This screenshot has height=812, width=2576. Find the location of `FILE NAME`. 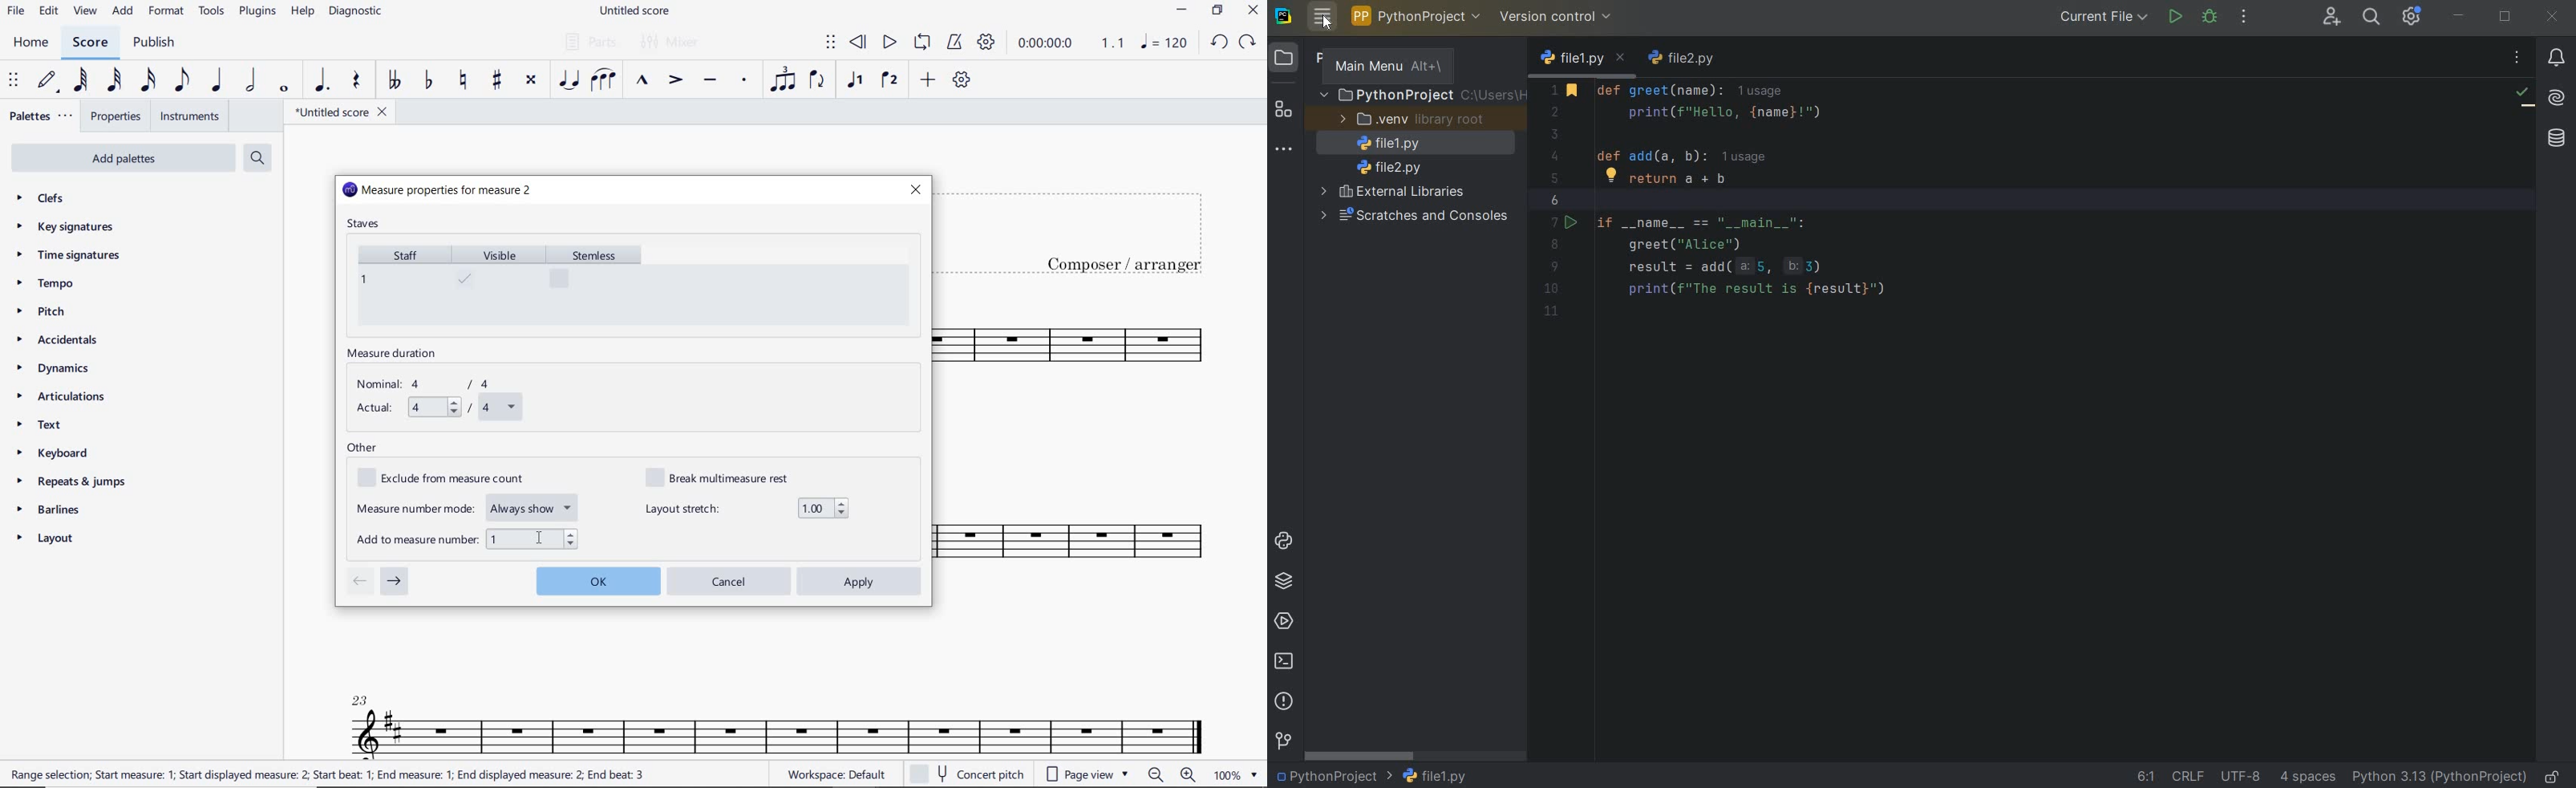

FILE NAME is located at coordinates (637, 11).